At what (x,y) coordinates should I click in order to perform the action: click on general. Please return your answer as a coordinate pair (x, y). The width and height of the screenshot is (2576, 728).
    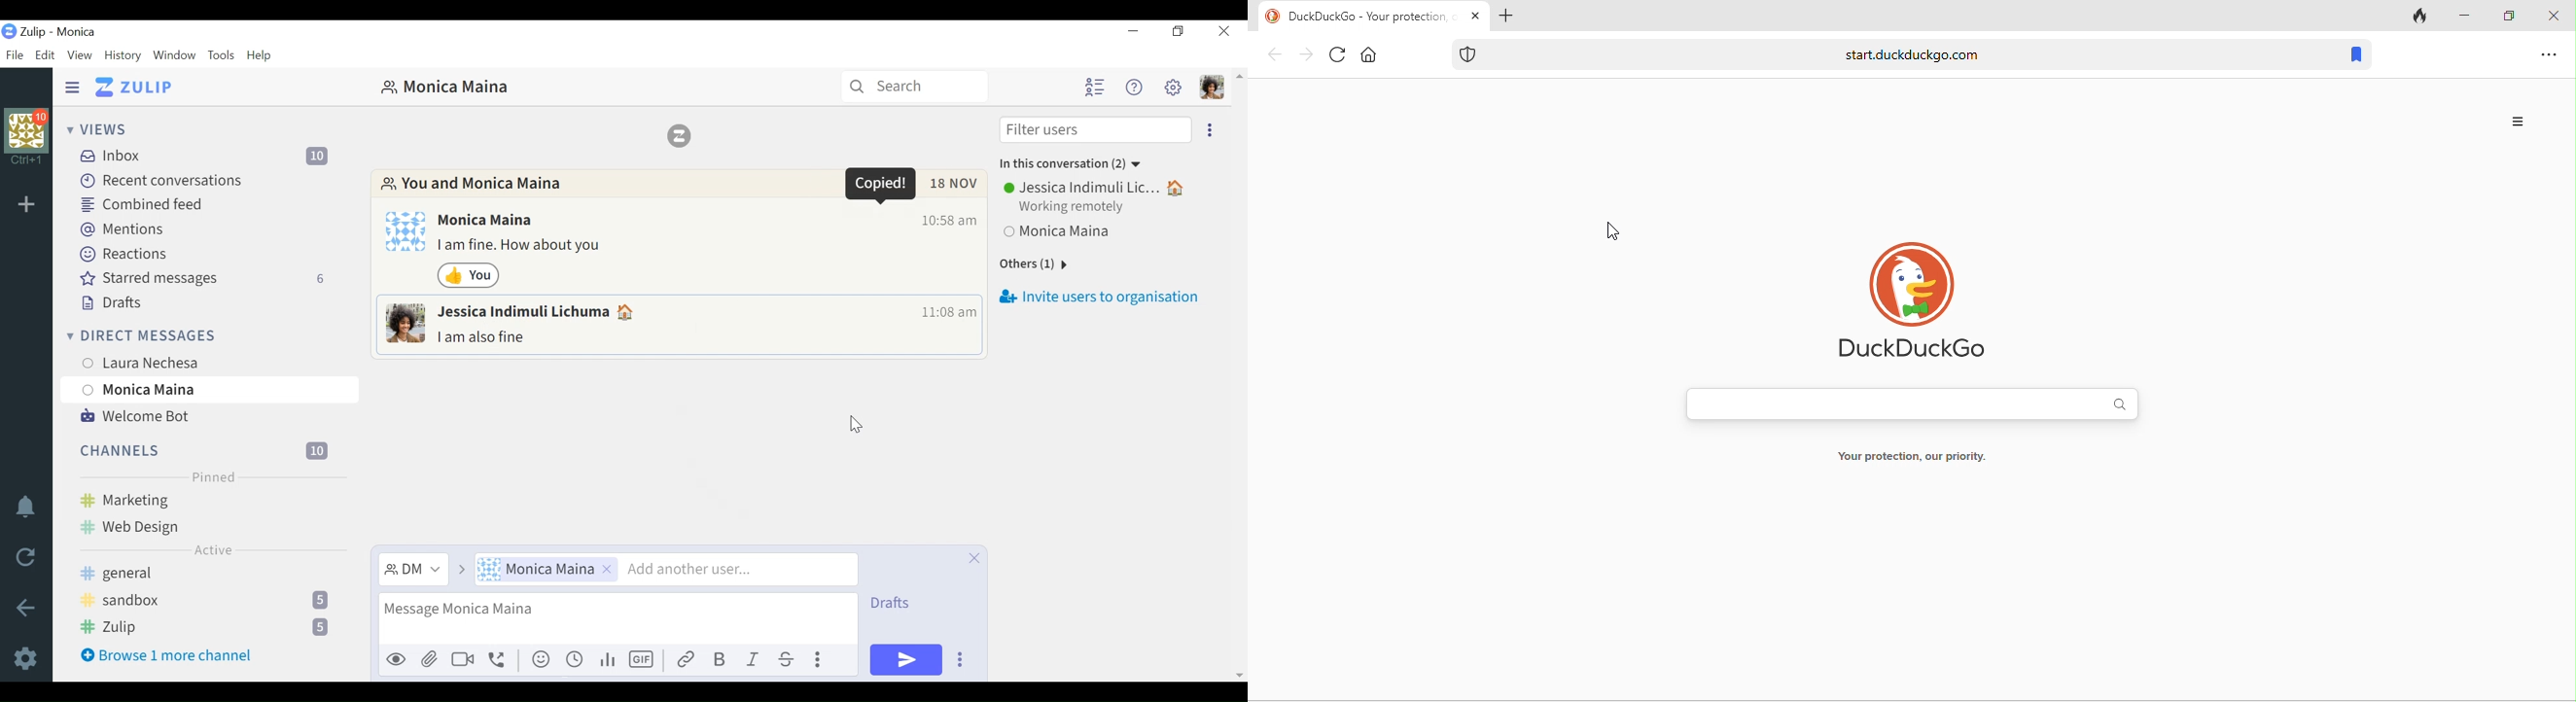
    Looking at the image, I should click on (206, 575).